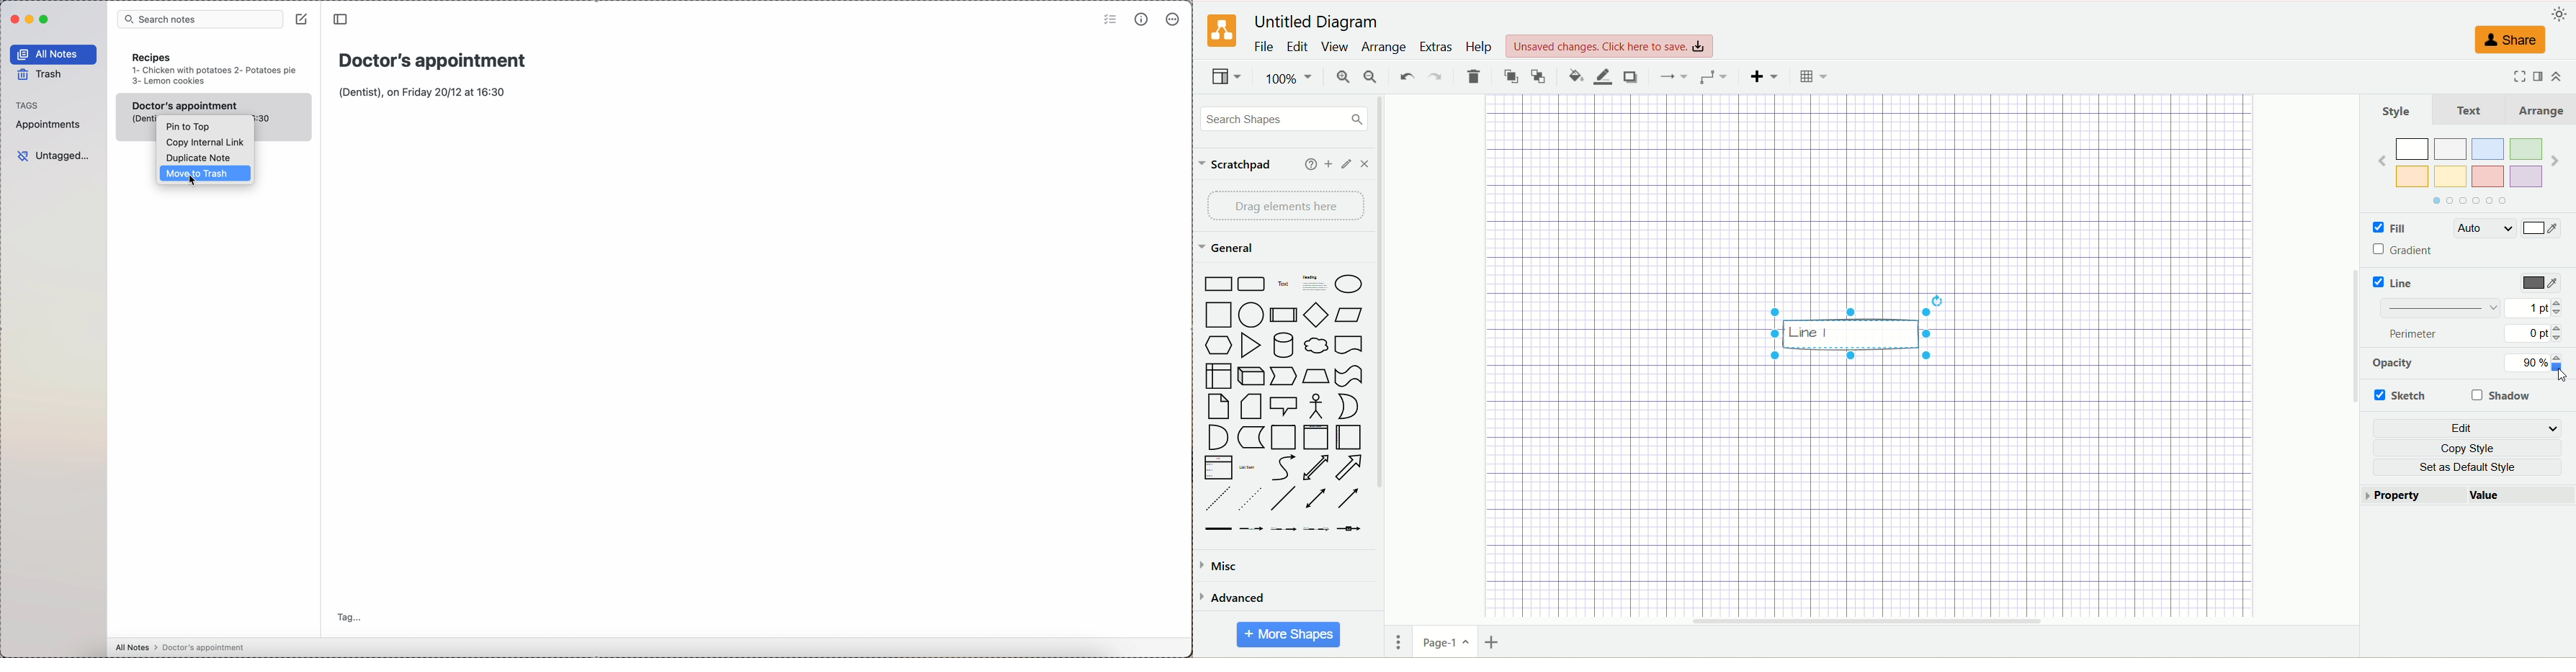 Image resolution: width=2576 pixels, height=672 pixels. What do you see at coordinates (1609, 47) in the screenshot?
I see `Unsaved changes. click here to save` at bounding box center [1609, 47].